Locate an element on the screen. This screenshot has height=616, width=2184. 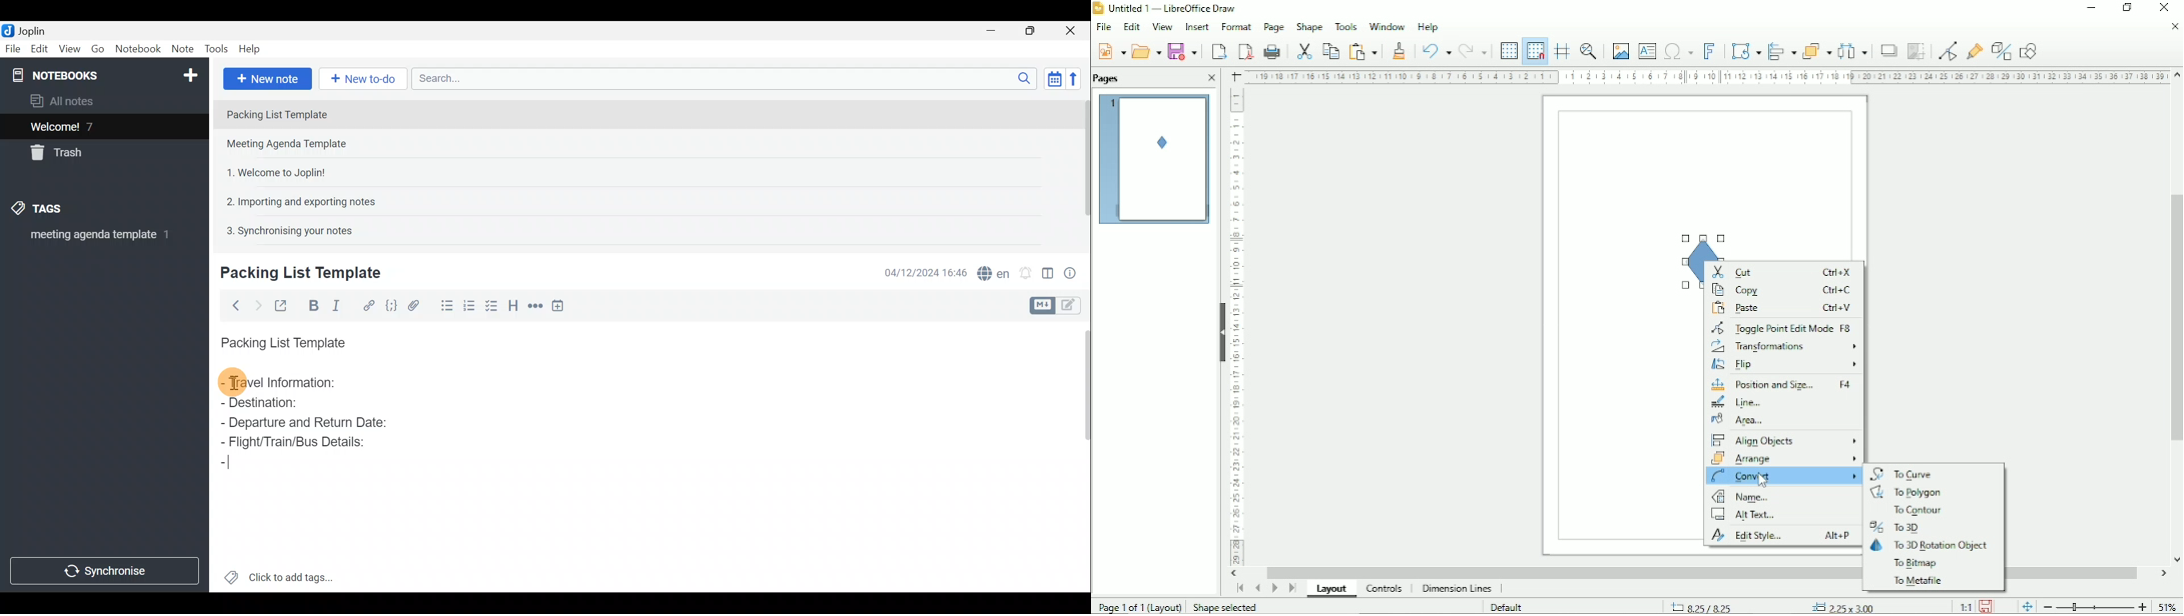
Numbered list is located at coordinates (472, 309).